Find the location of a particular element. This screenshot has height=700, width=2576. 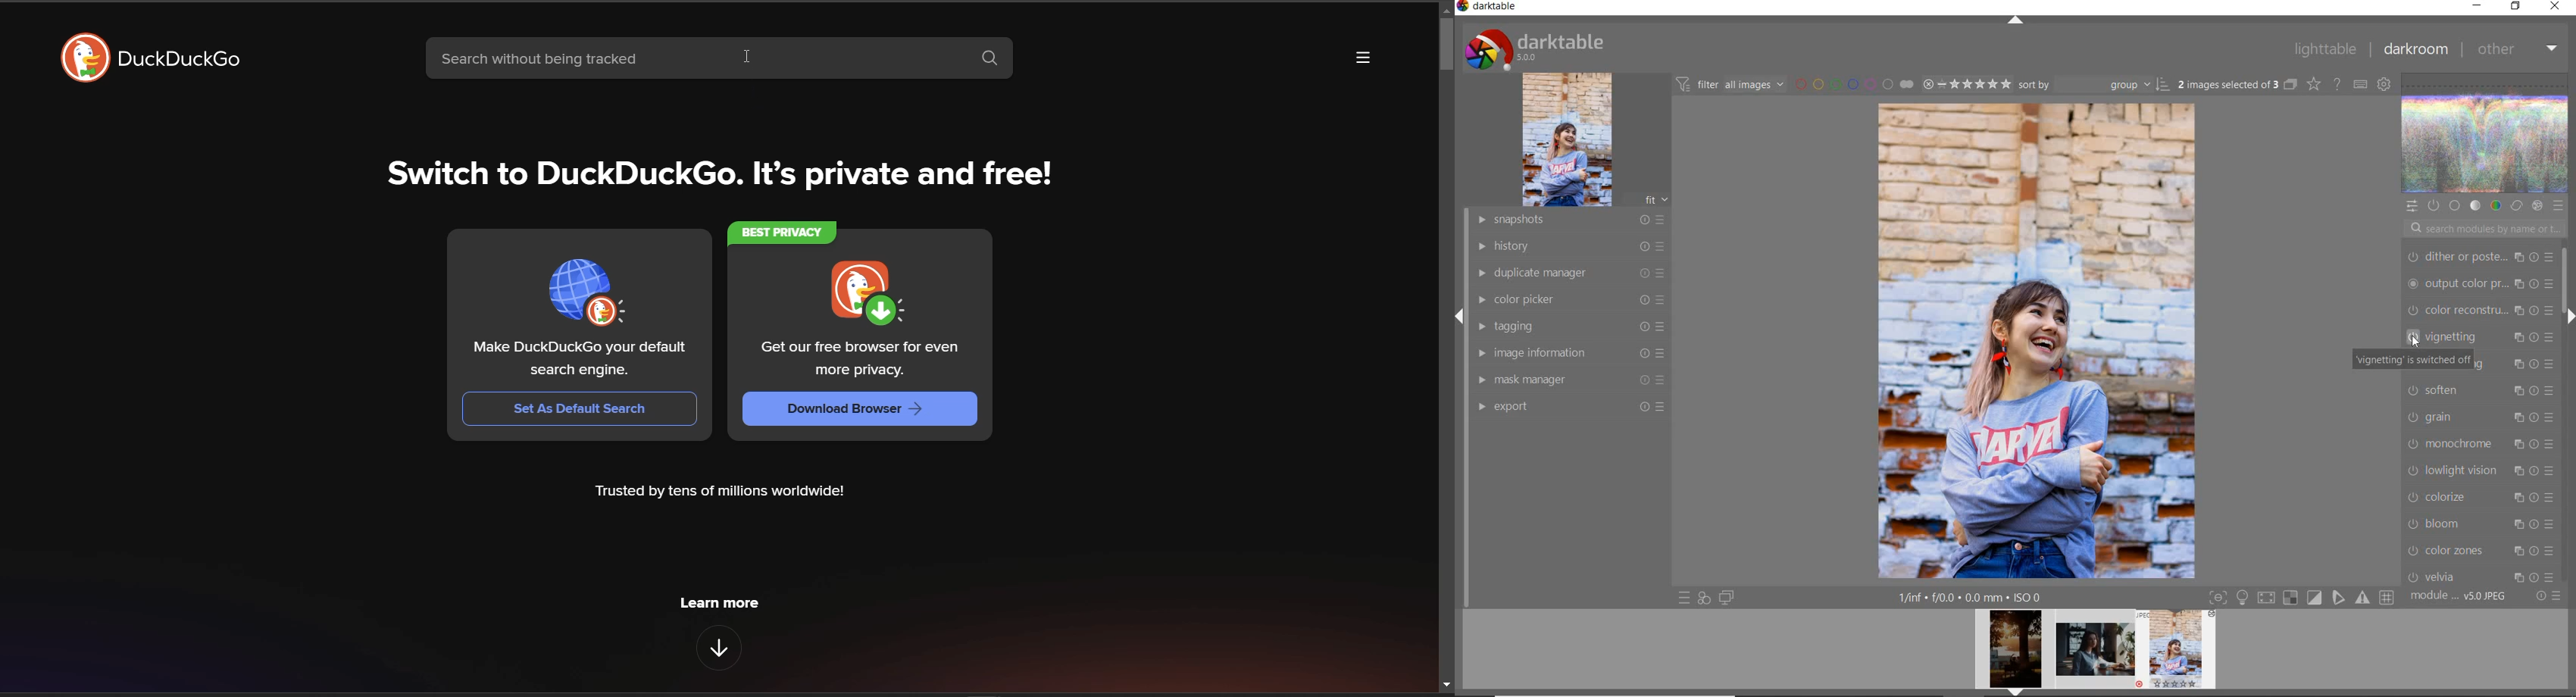

image preview is located at coordinates (2180, 653).